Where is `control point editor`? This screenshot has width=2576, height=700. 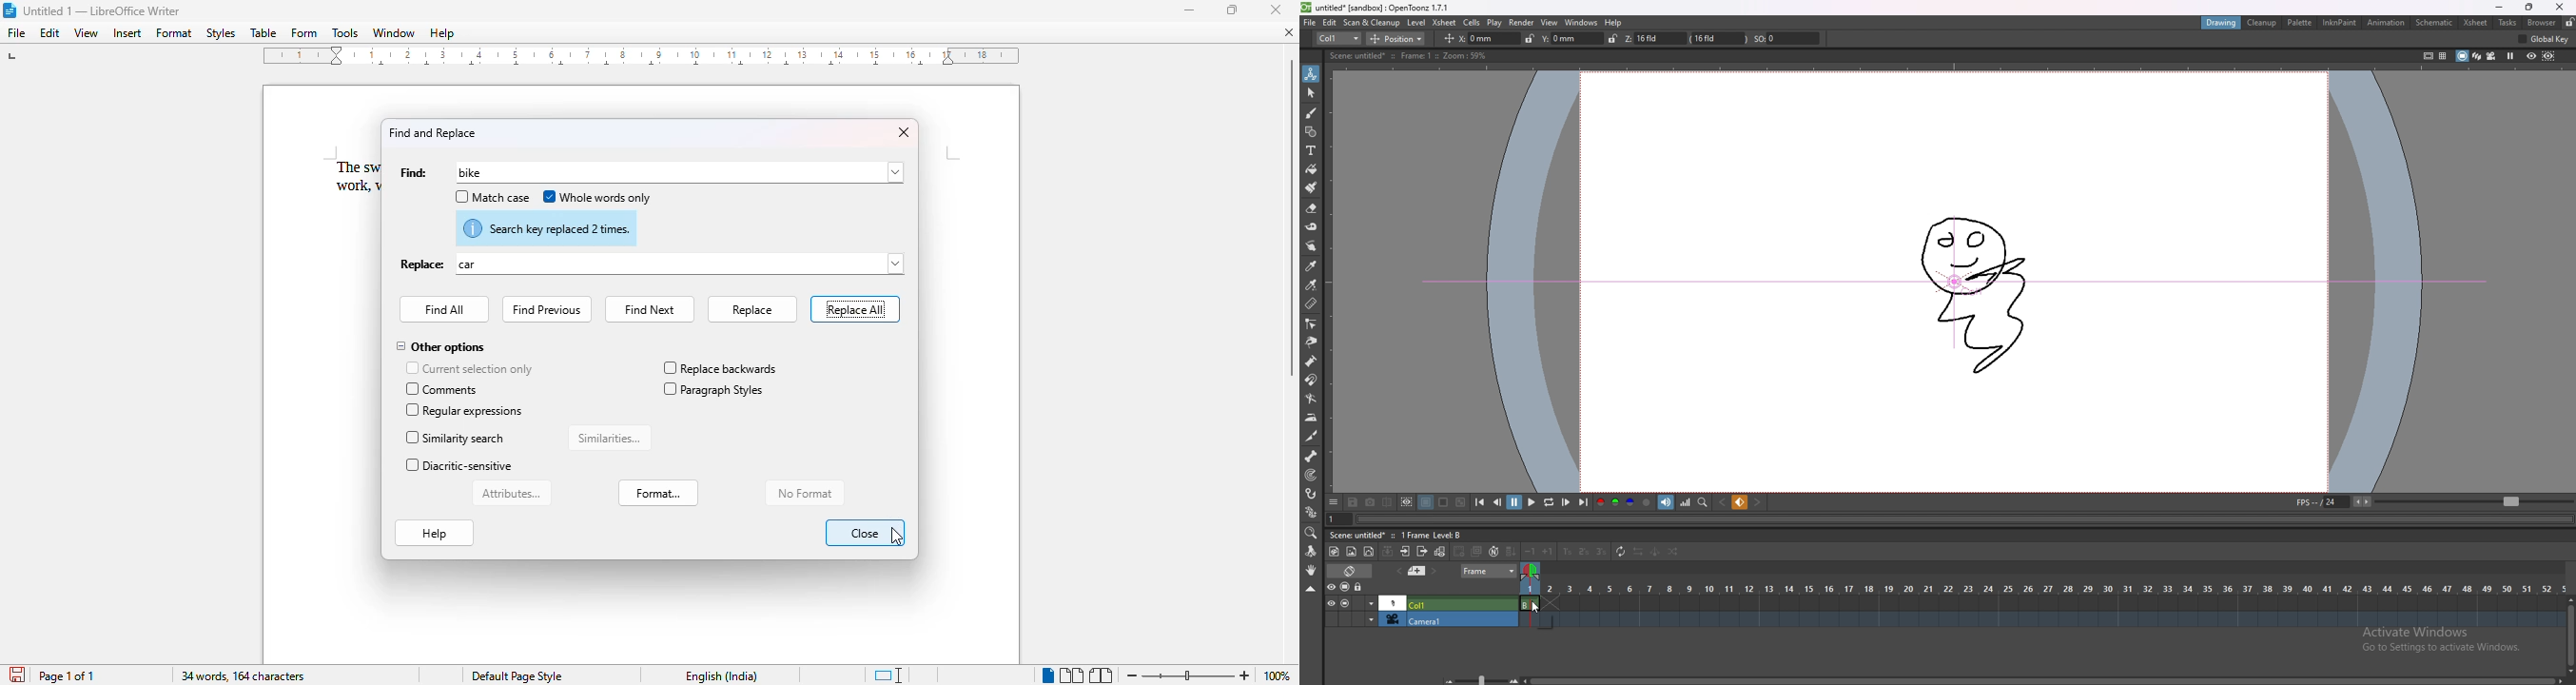 control point editor is located at coordinates (1310, 323).